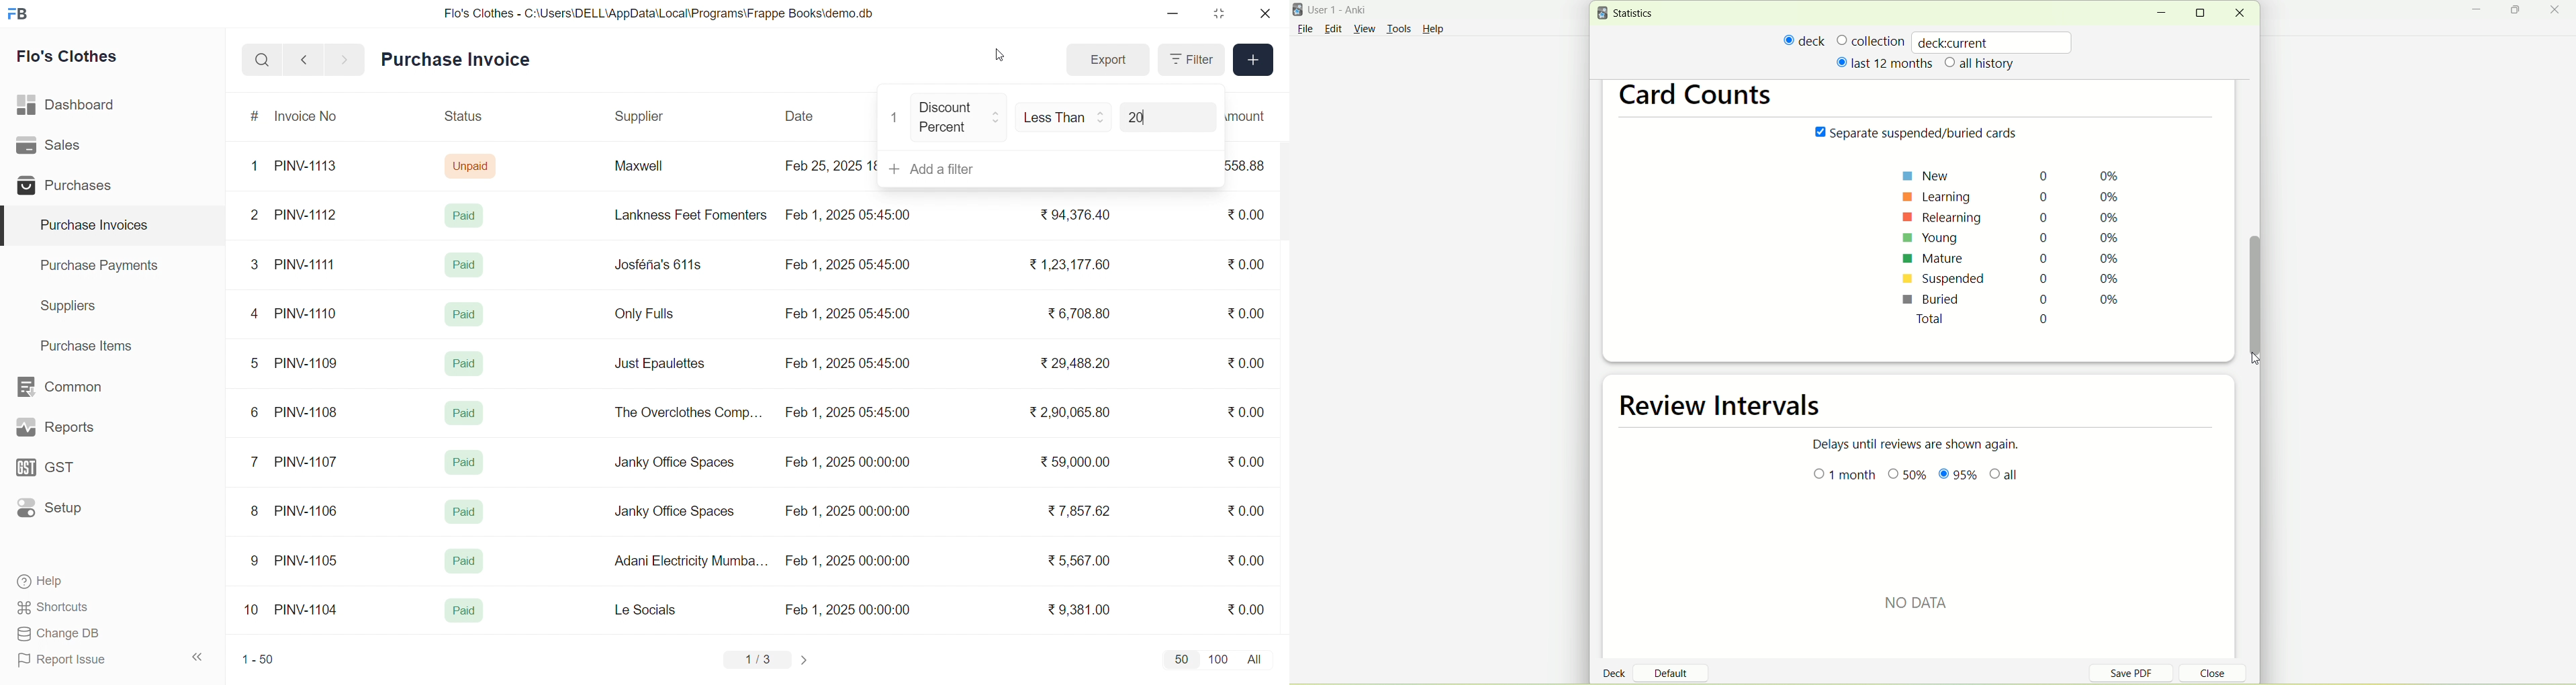  I want to click on ₹1,23,177.60, so click(1068, 263).